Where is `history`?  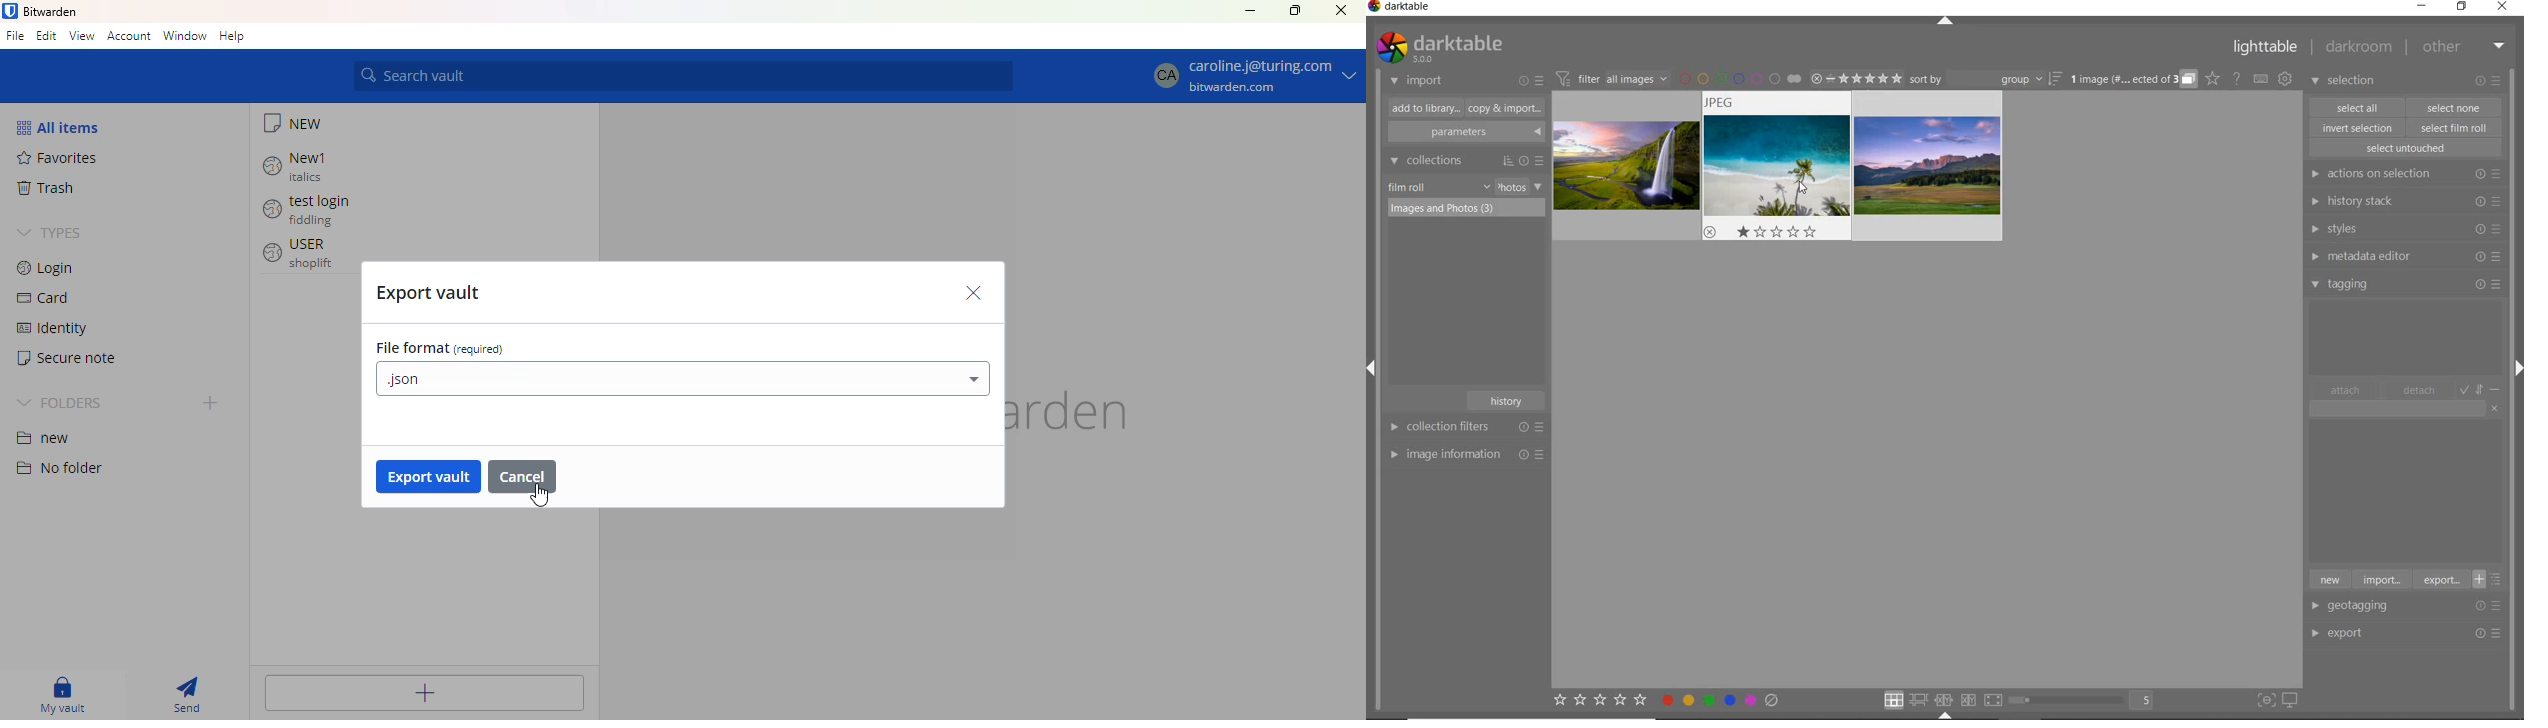 history is located at coordinates (1508, 399).